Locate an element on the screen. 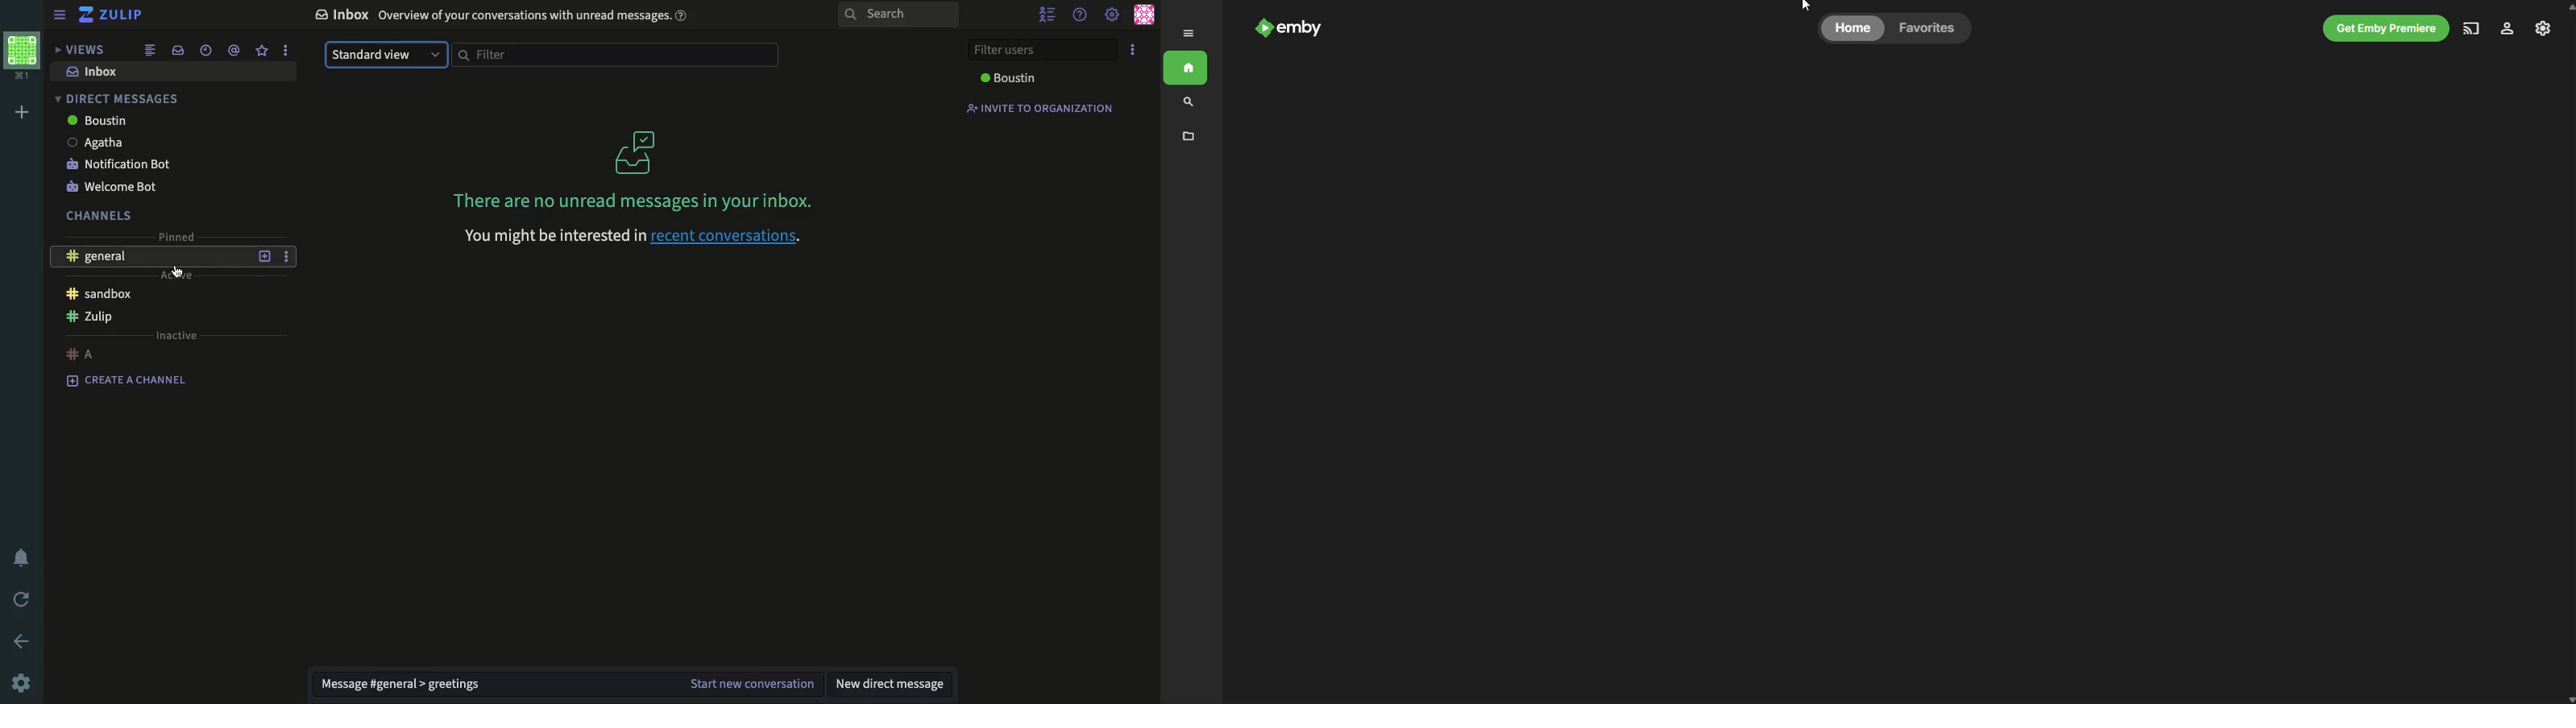 The width and height of the screenshot is (2576, 728). notification is located at coordinates (25, 558).